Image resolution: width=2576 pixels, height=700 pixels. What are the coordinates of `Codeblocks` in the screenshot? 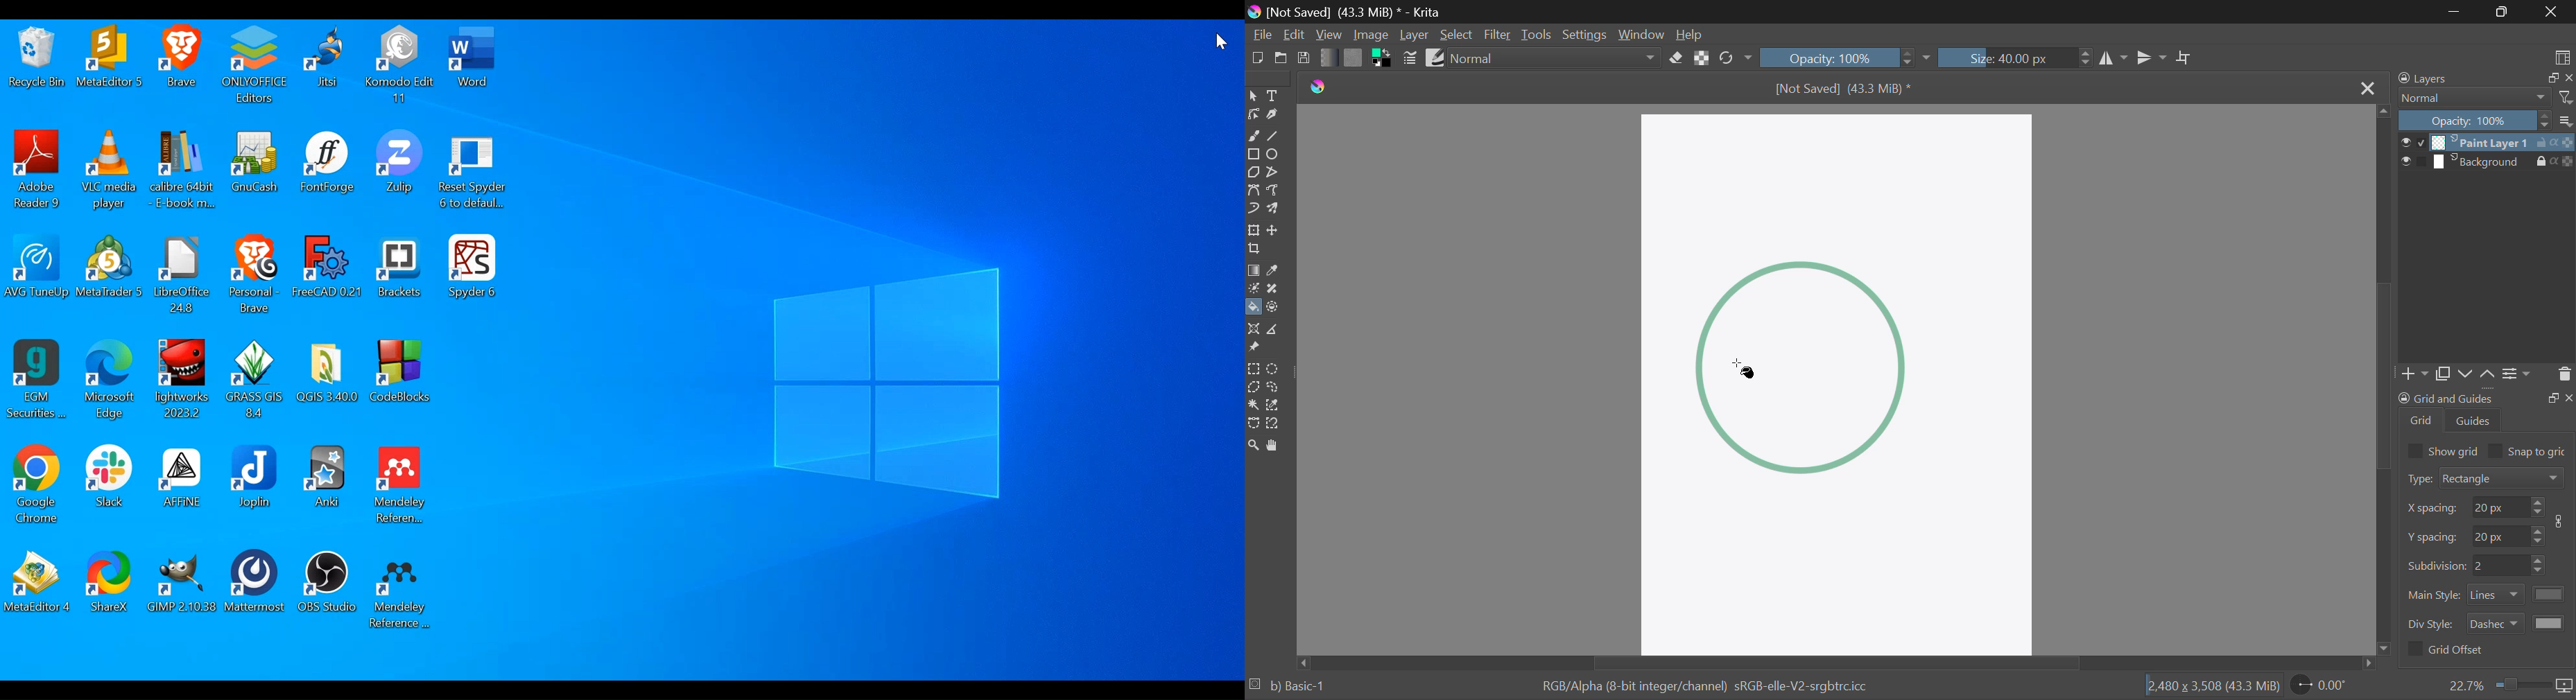 It's located at (403, 380).